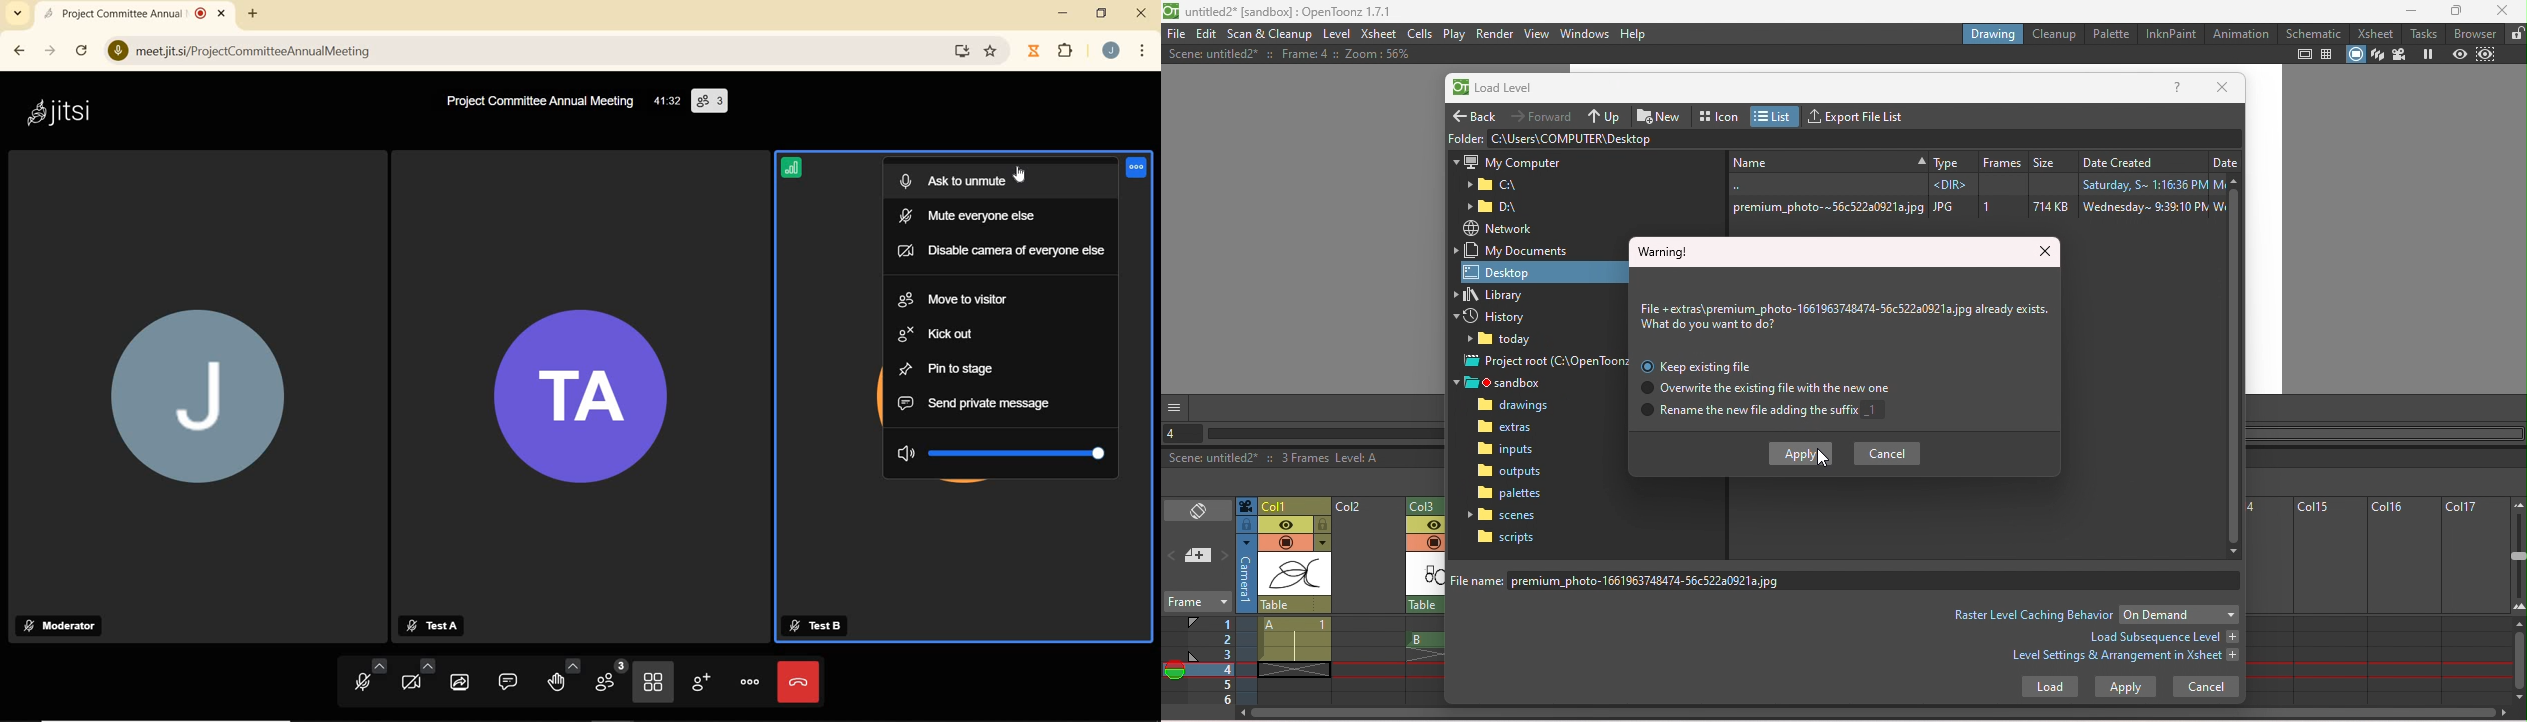  What do you see at coordinates (1336, 35) in the screenshot?
I see `Level` at bounding box center [1336, 35].